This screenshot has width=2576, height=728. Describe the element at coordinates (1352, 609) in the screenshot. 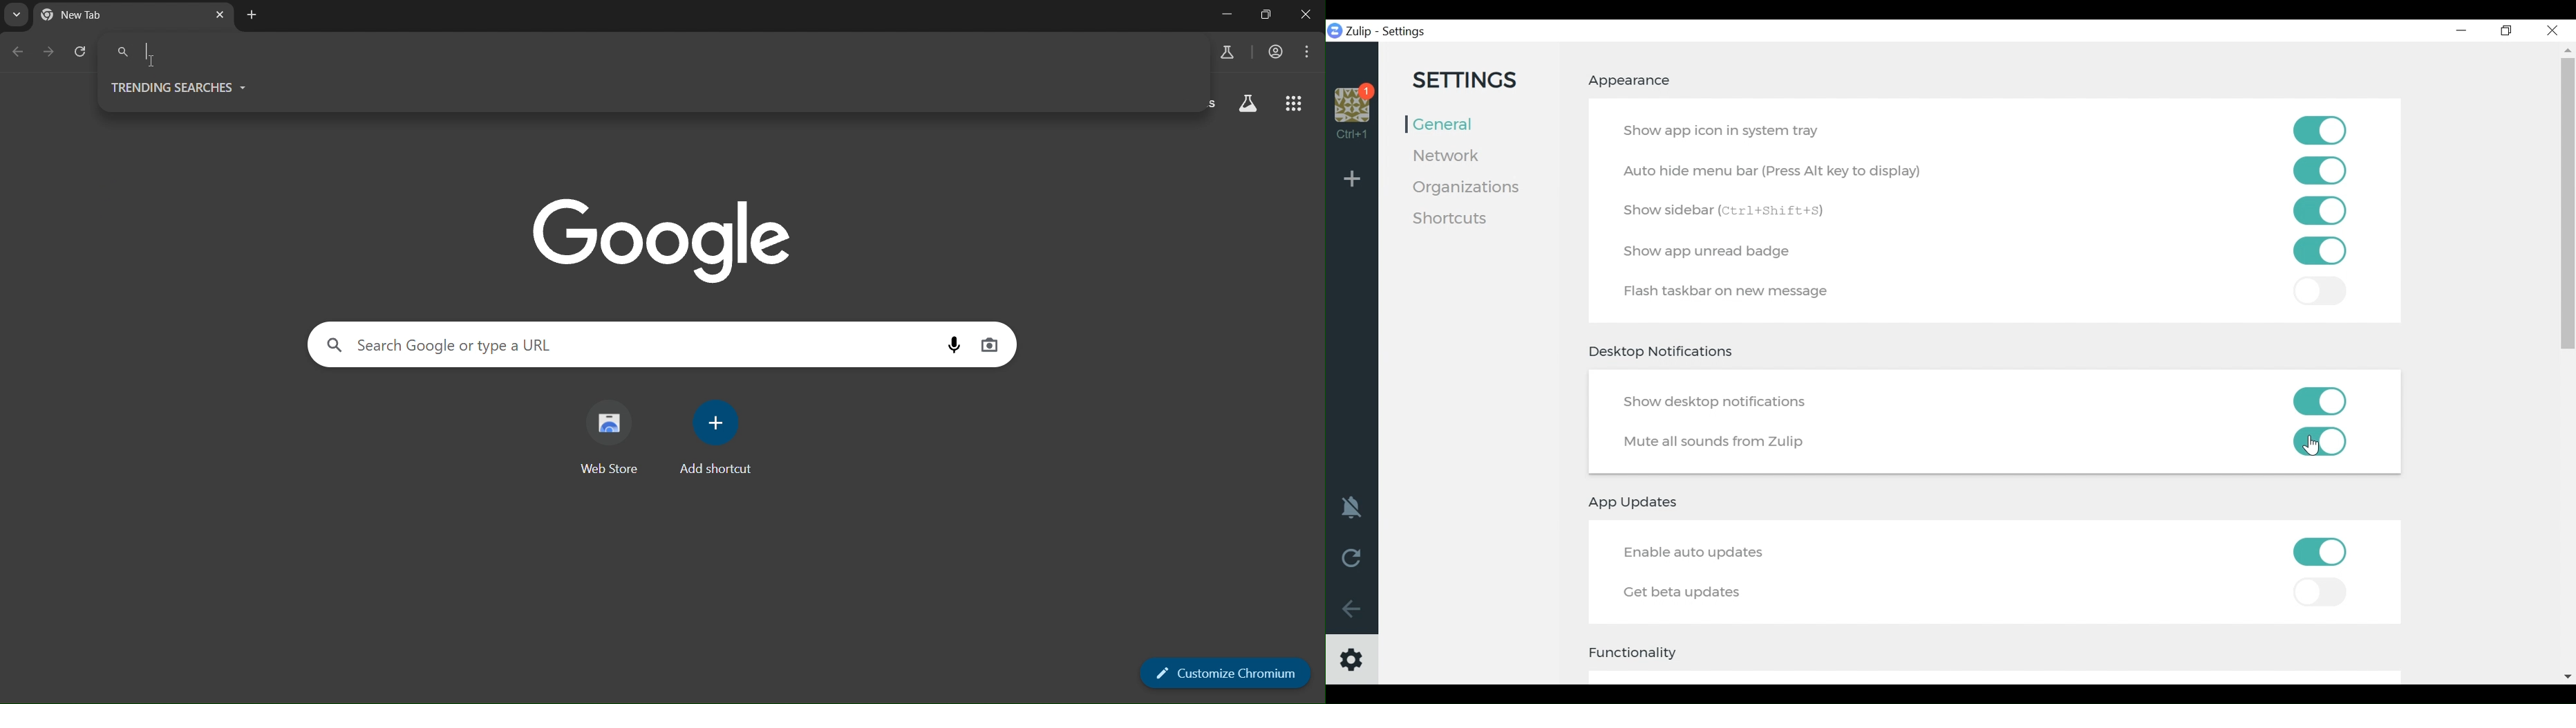

I see `Go Back` at that location.